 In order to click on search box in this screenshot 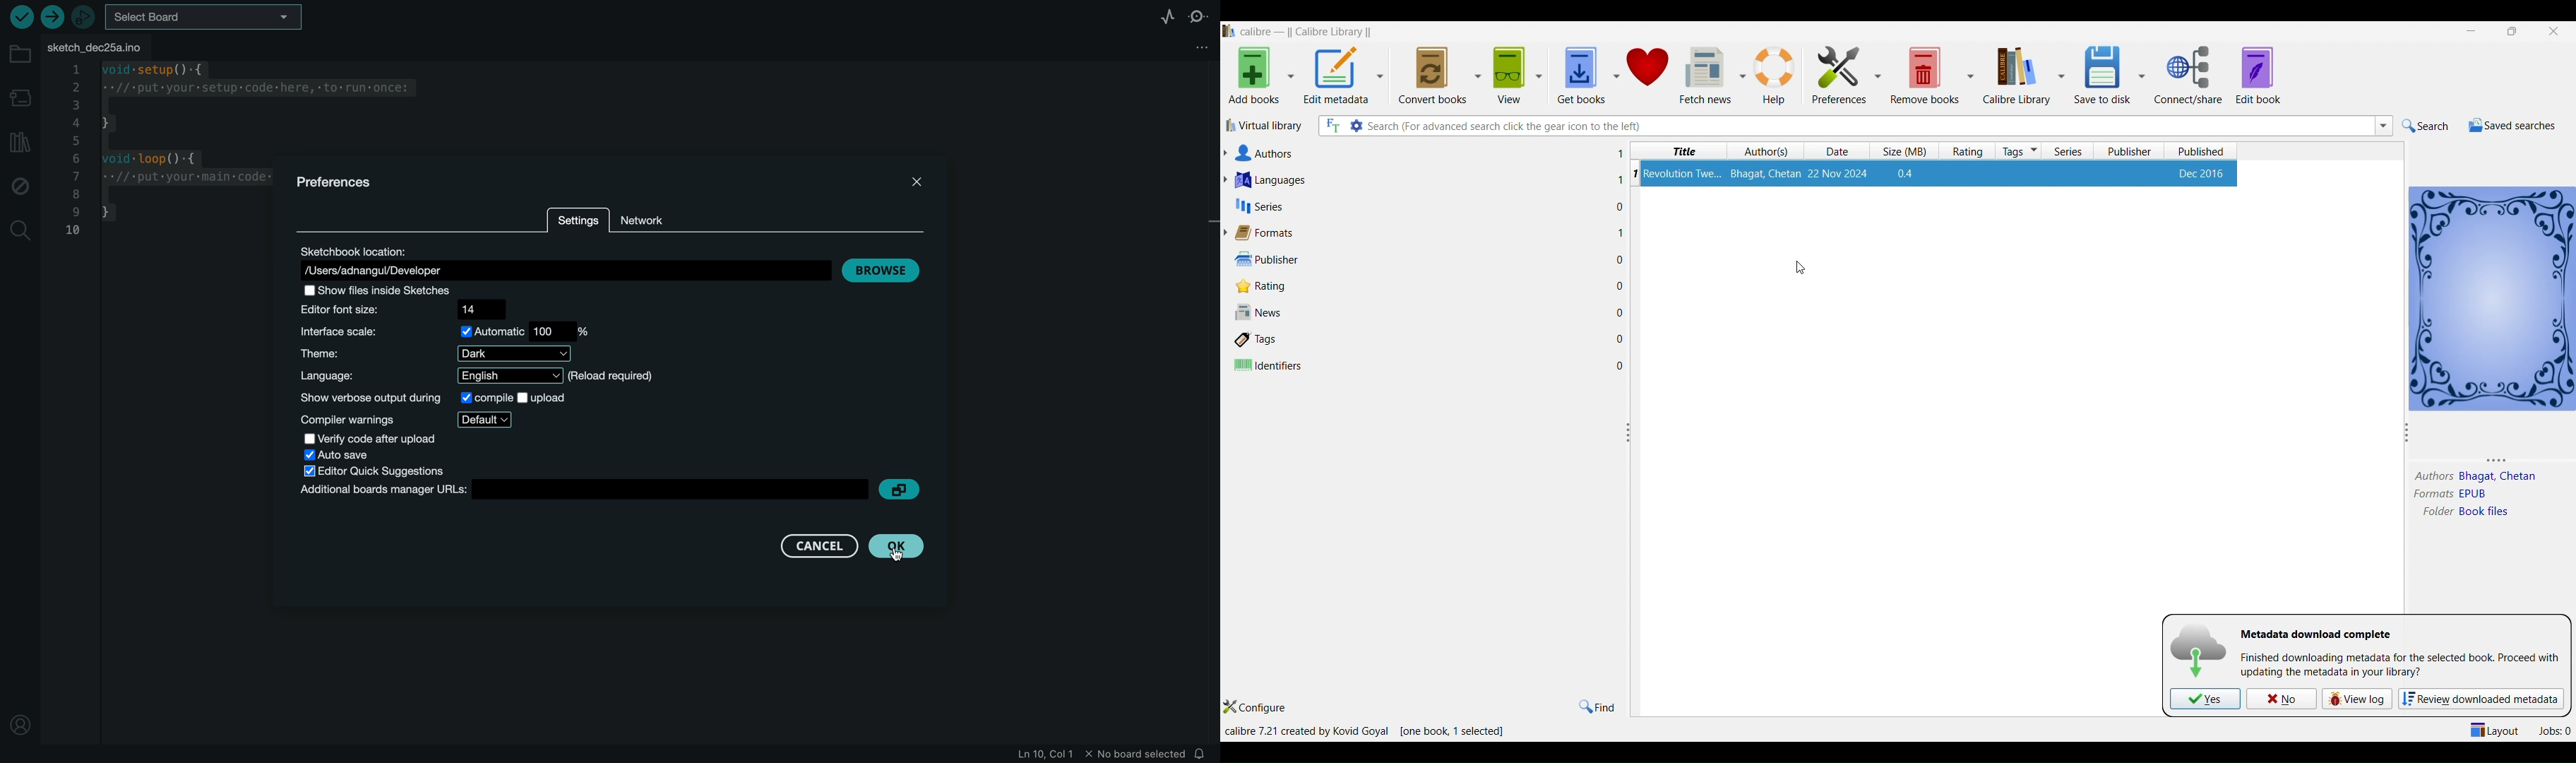, I will do `click(1868, 126)`.